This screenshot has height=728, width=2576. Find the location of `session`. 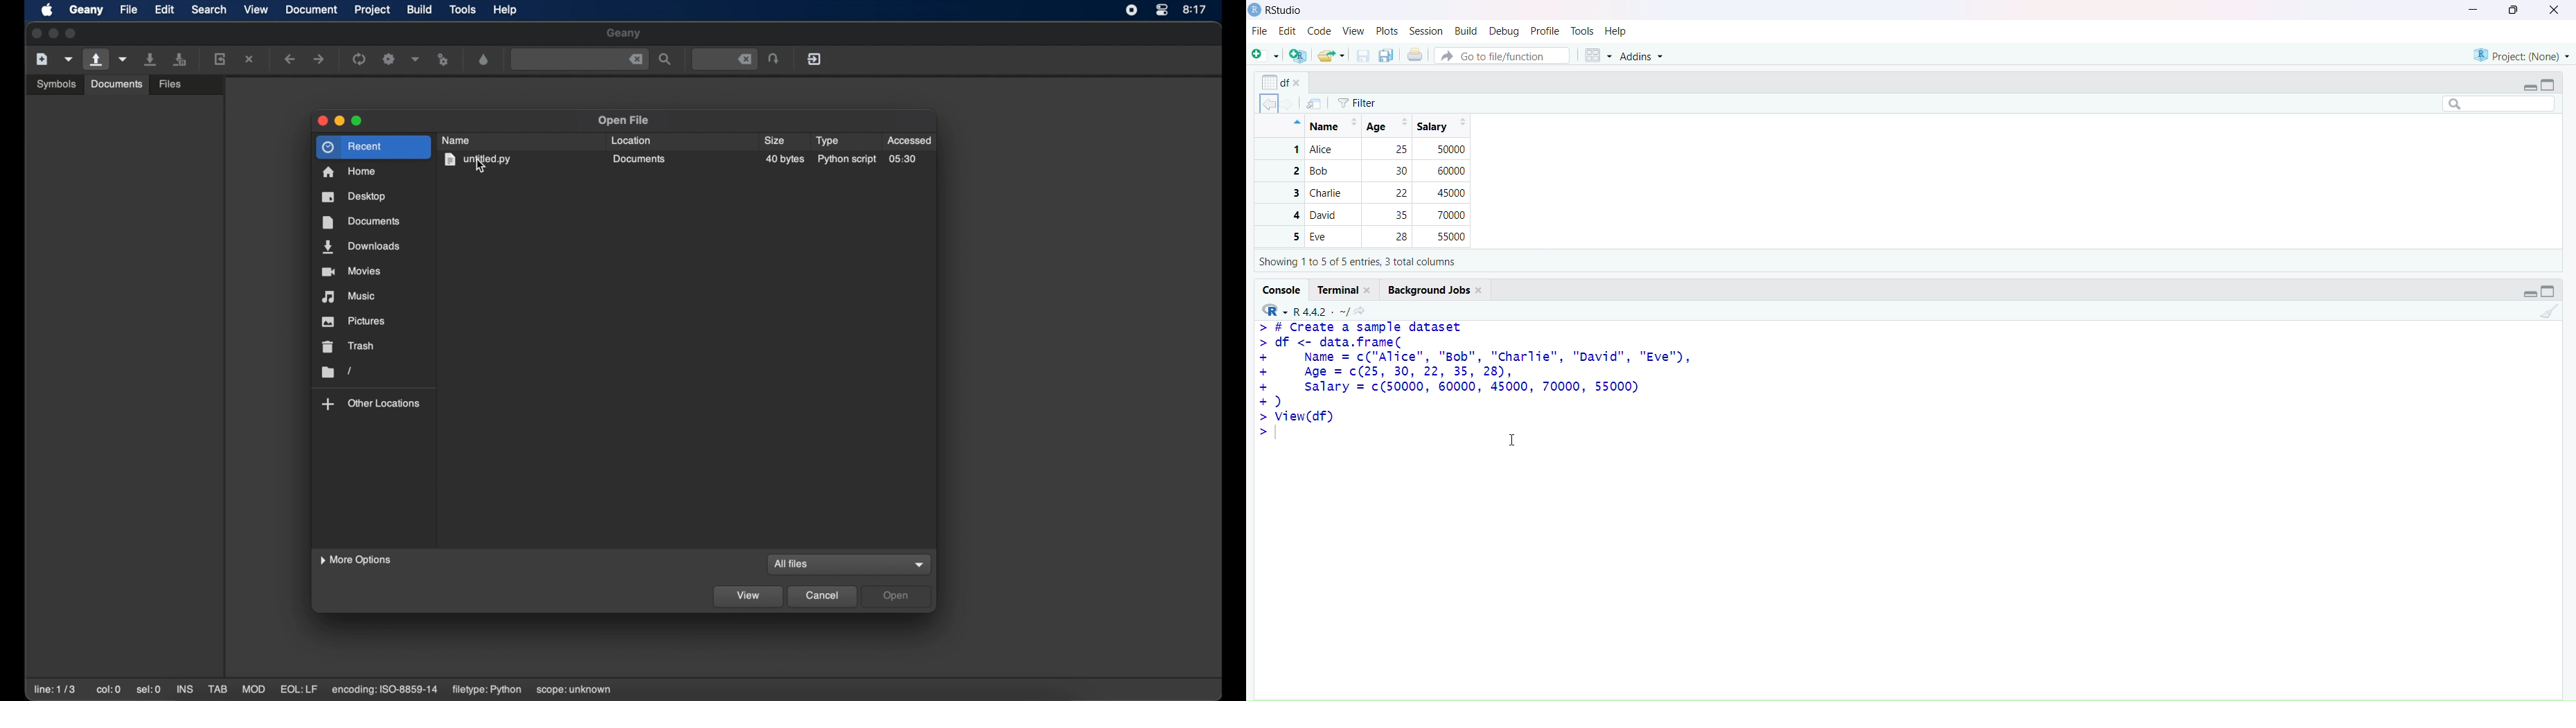

session is located at coordinates (1427, 31).